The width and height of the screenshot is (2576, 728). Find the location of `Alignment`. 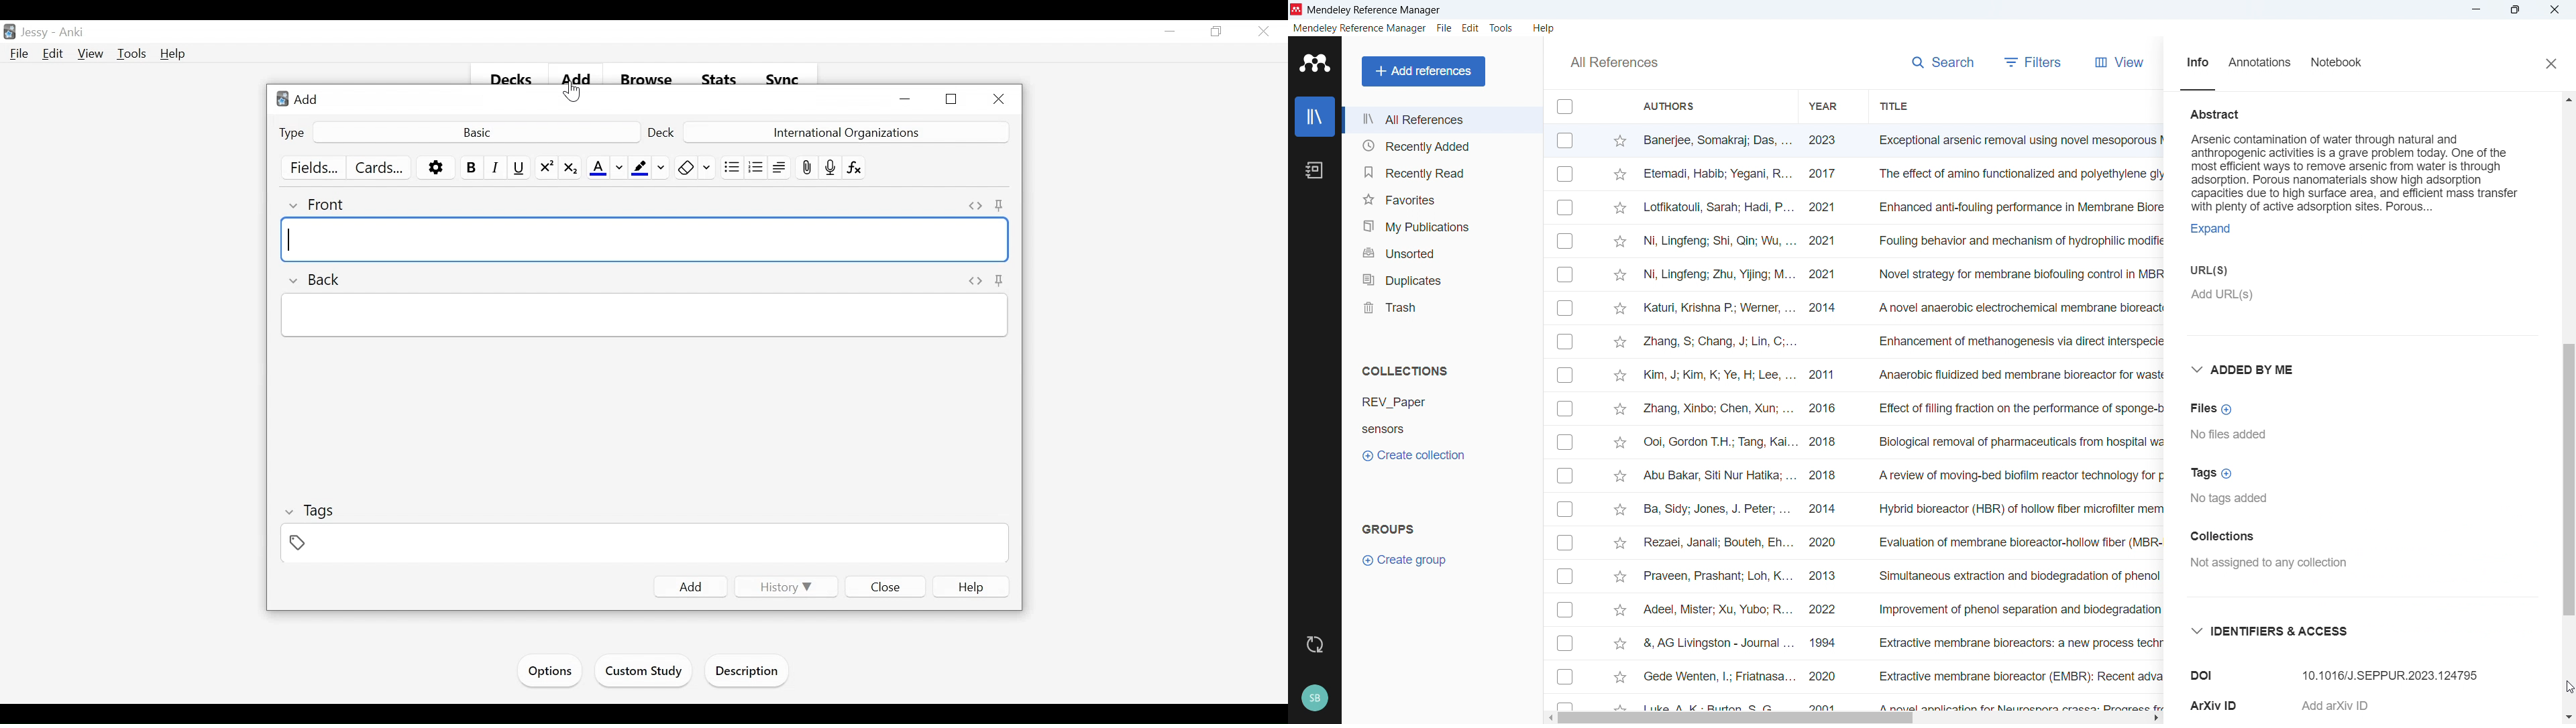

Alignment is located at coordinates (778, 166).